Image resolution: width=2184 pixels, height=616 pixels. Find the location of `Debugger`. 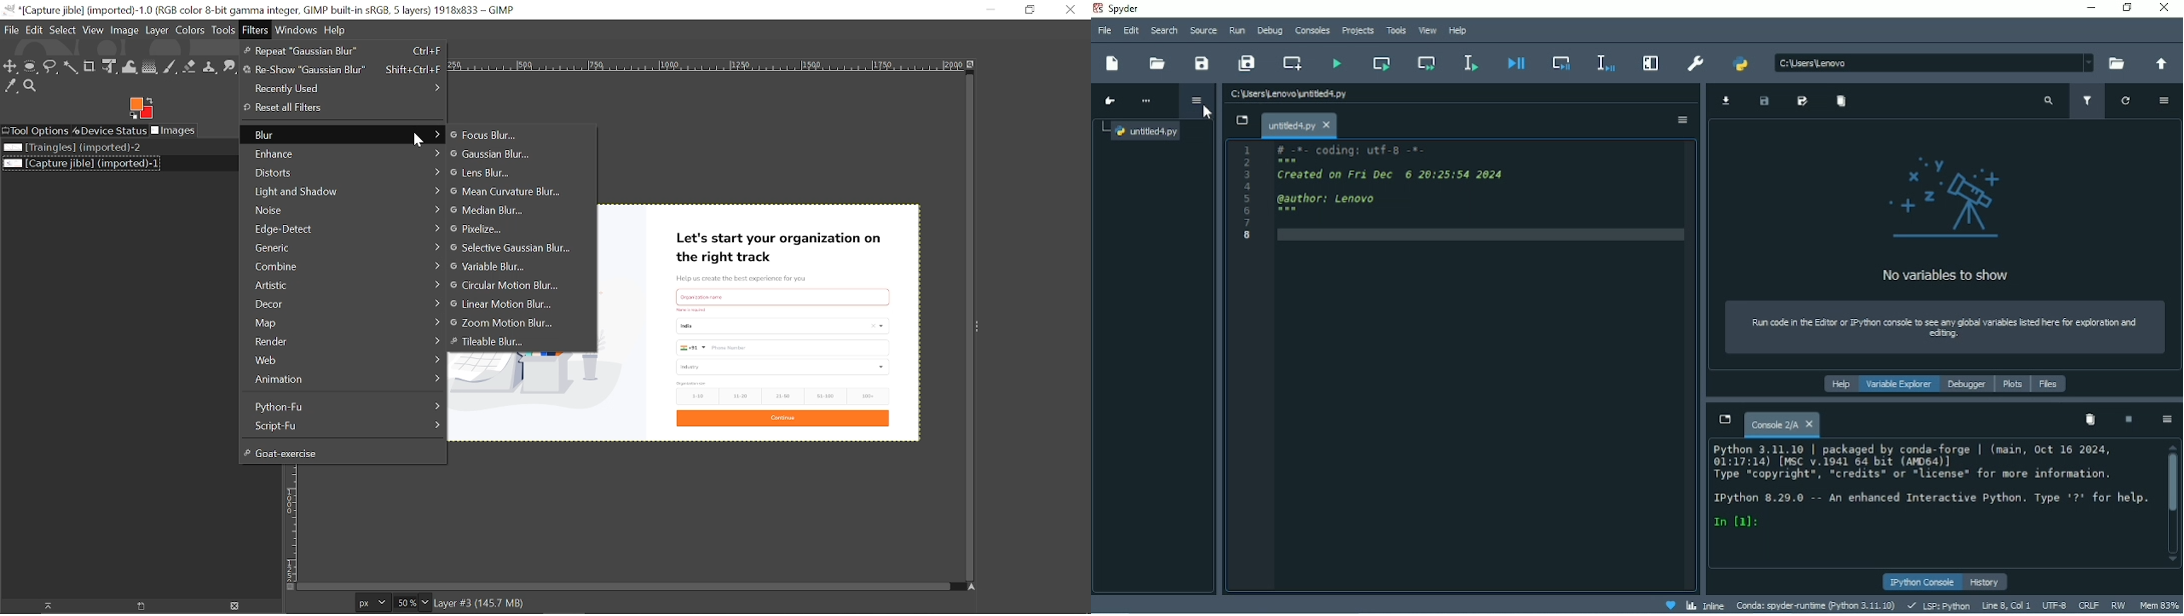

Debugger is located at coordinates (1968, 385).